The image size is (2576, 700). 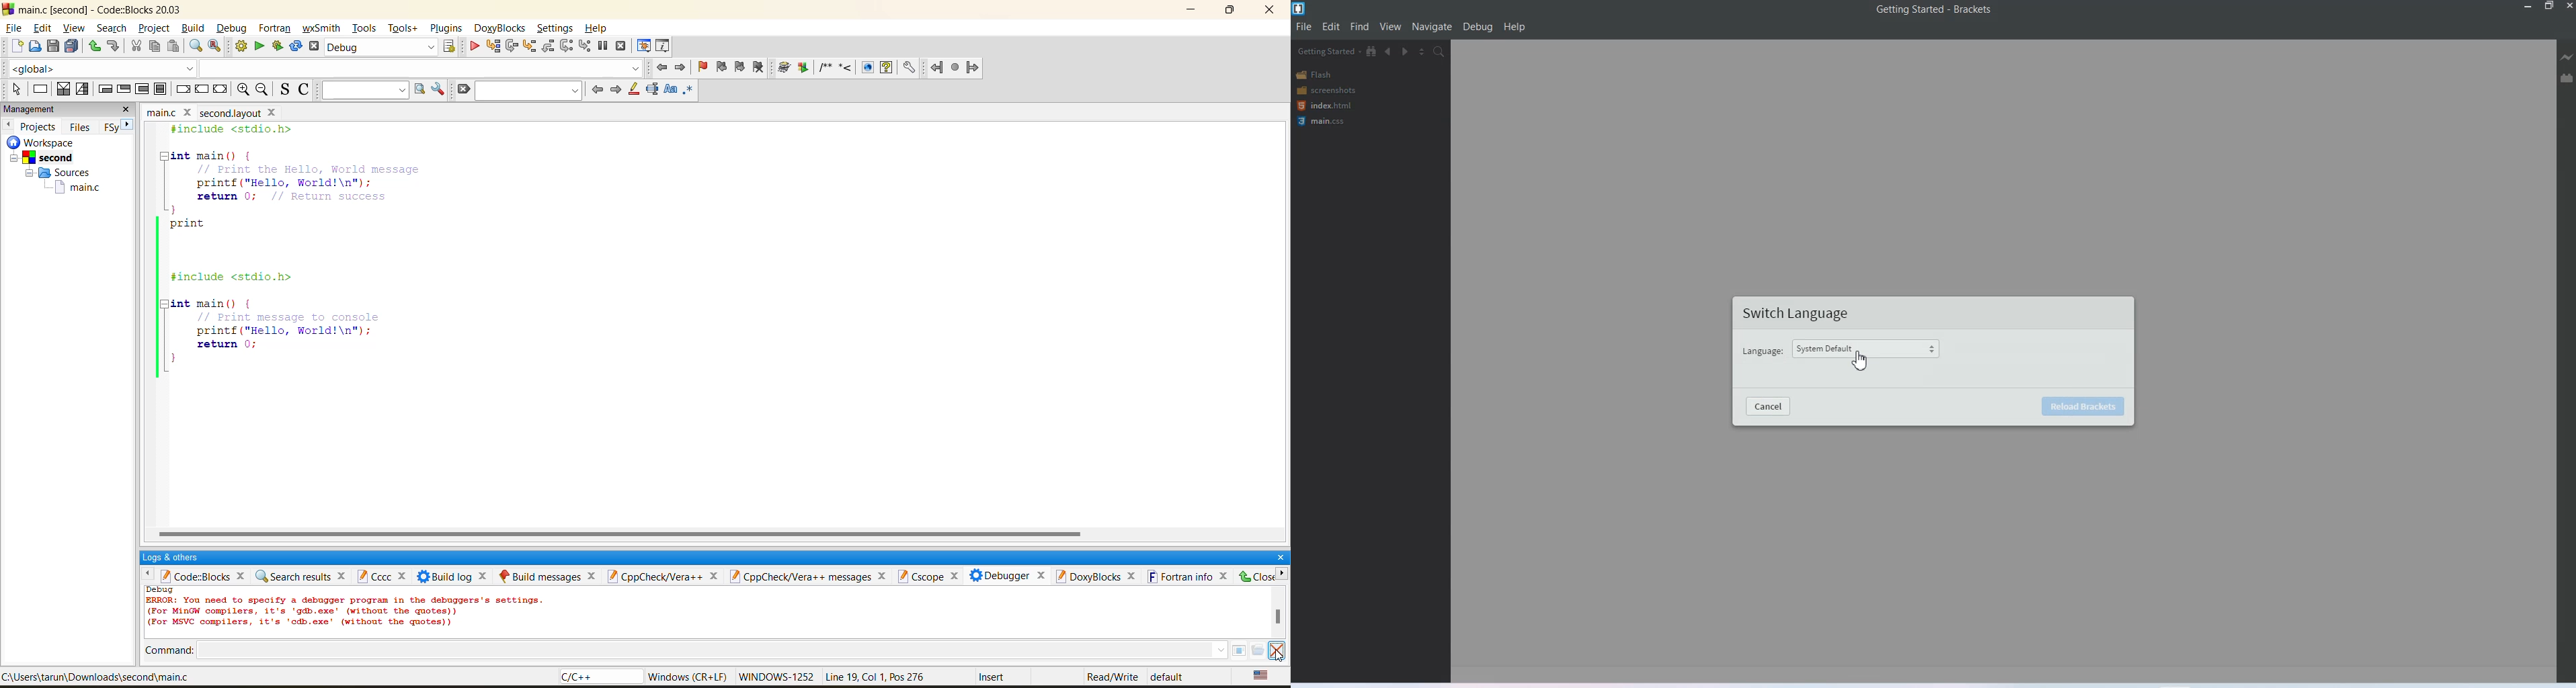 I want to click on codeblocks, so click(x=206, y=577).